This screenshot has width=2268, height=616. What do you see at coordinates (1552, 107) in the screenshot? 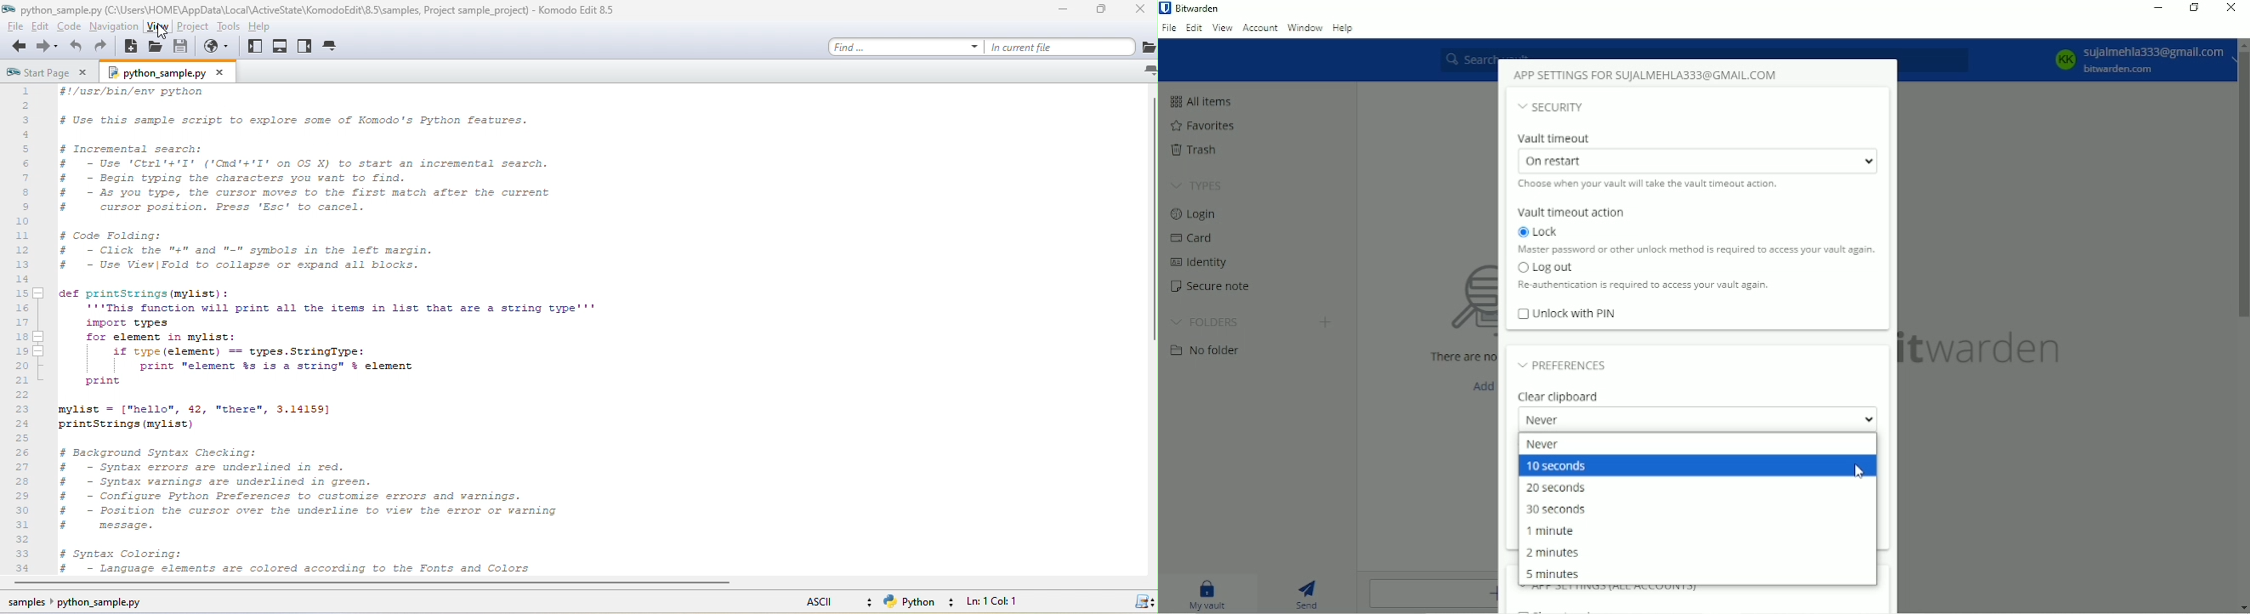
I see `Security` at bounding box center [1552, 107].